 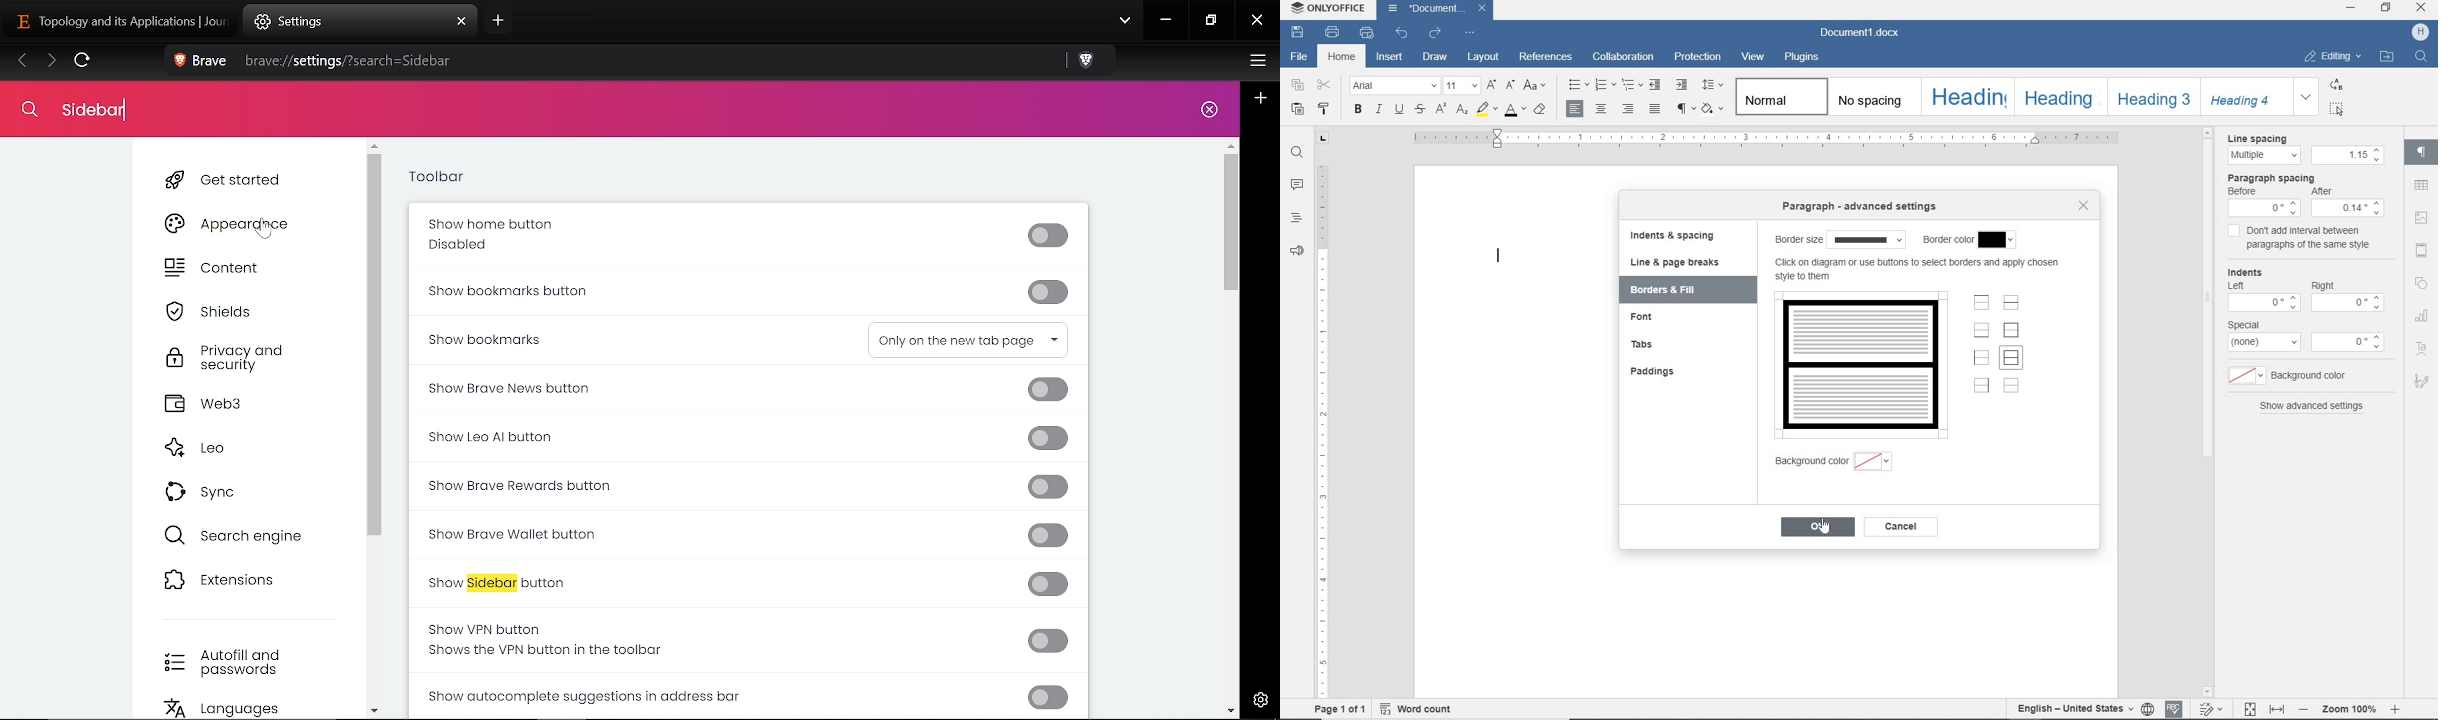 I want to click on ruler, so click(x=1760, y=140).